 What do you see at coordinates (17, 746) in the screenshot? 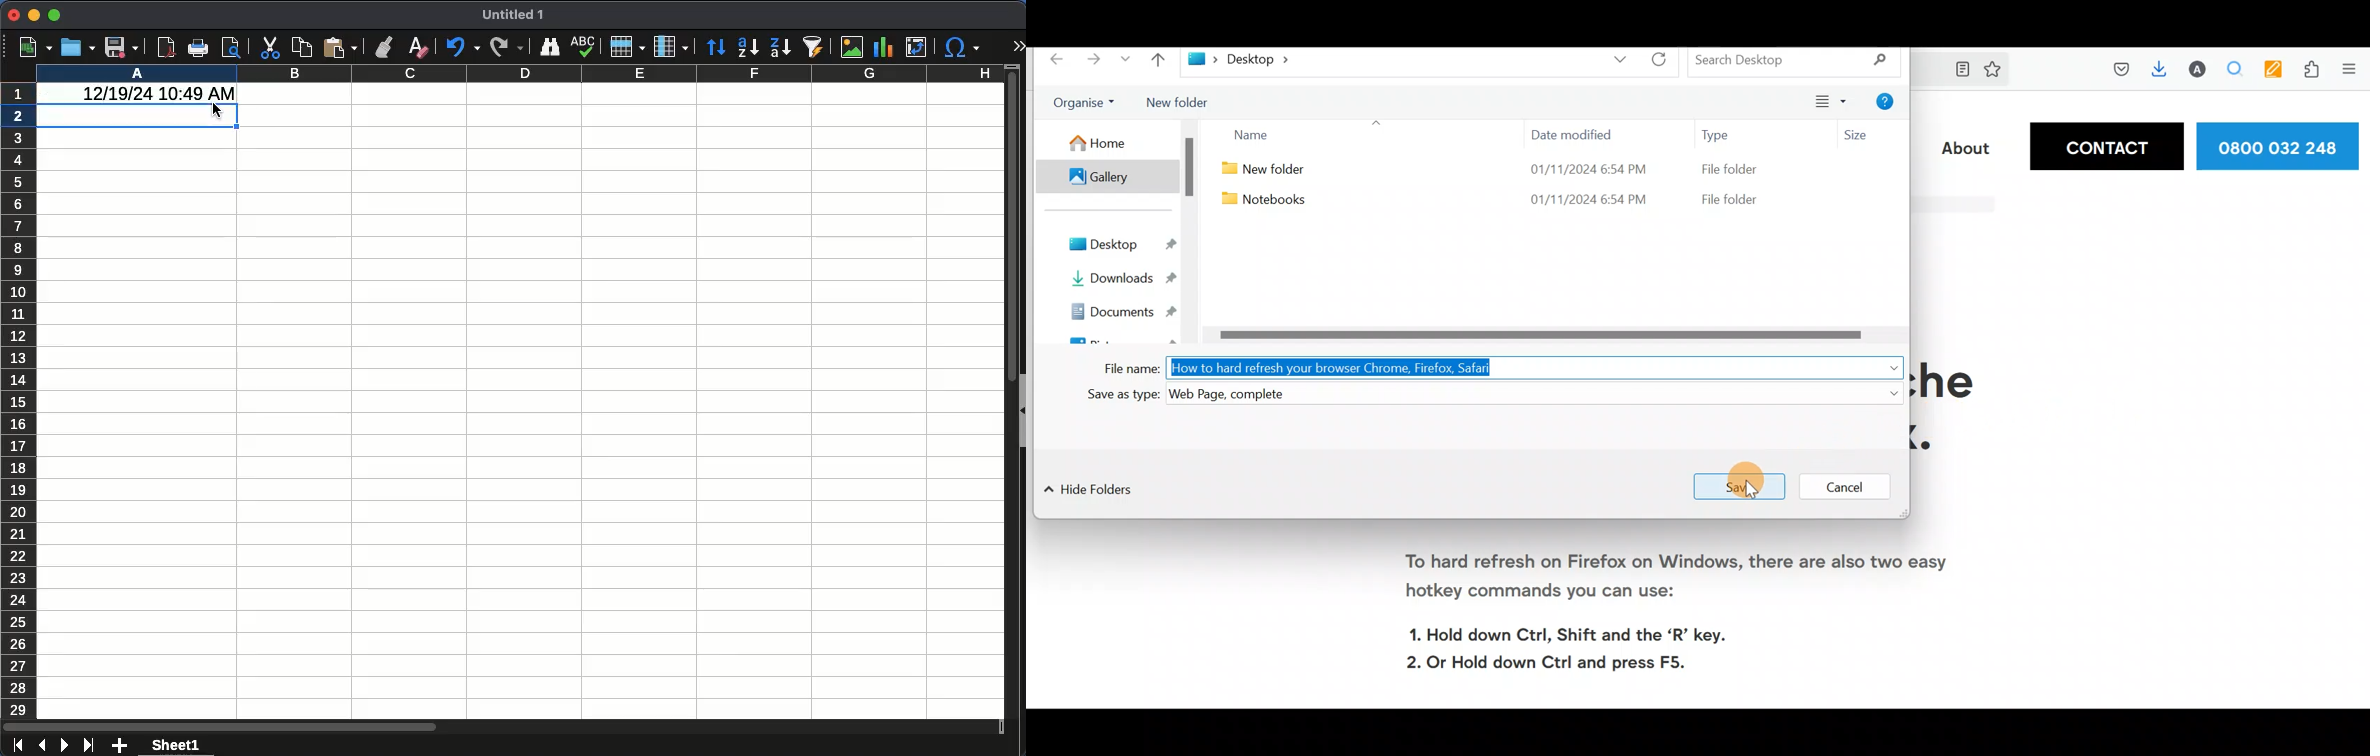
I see `first sheet` at bounding box center [17, 746].